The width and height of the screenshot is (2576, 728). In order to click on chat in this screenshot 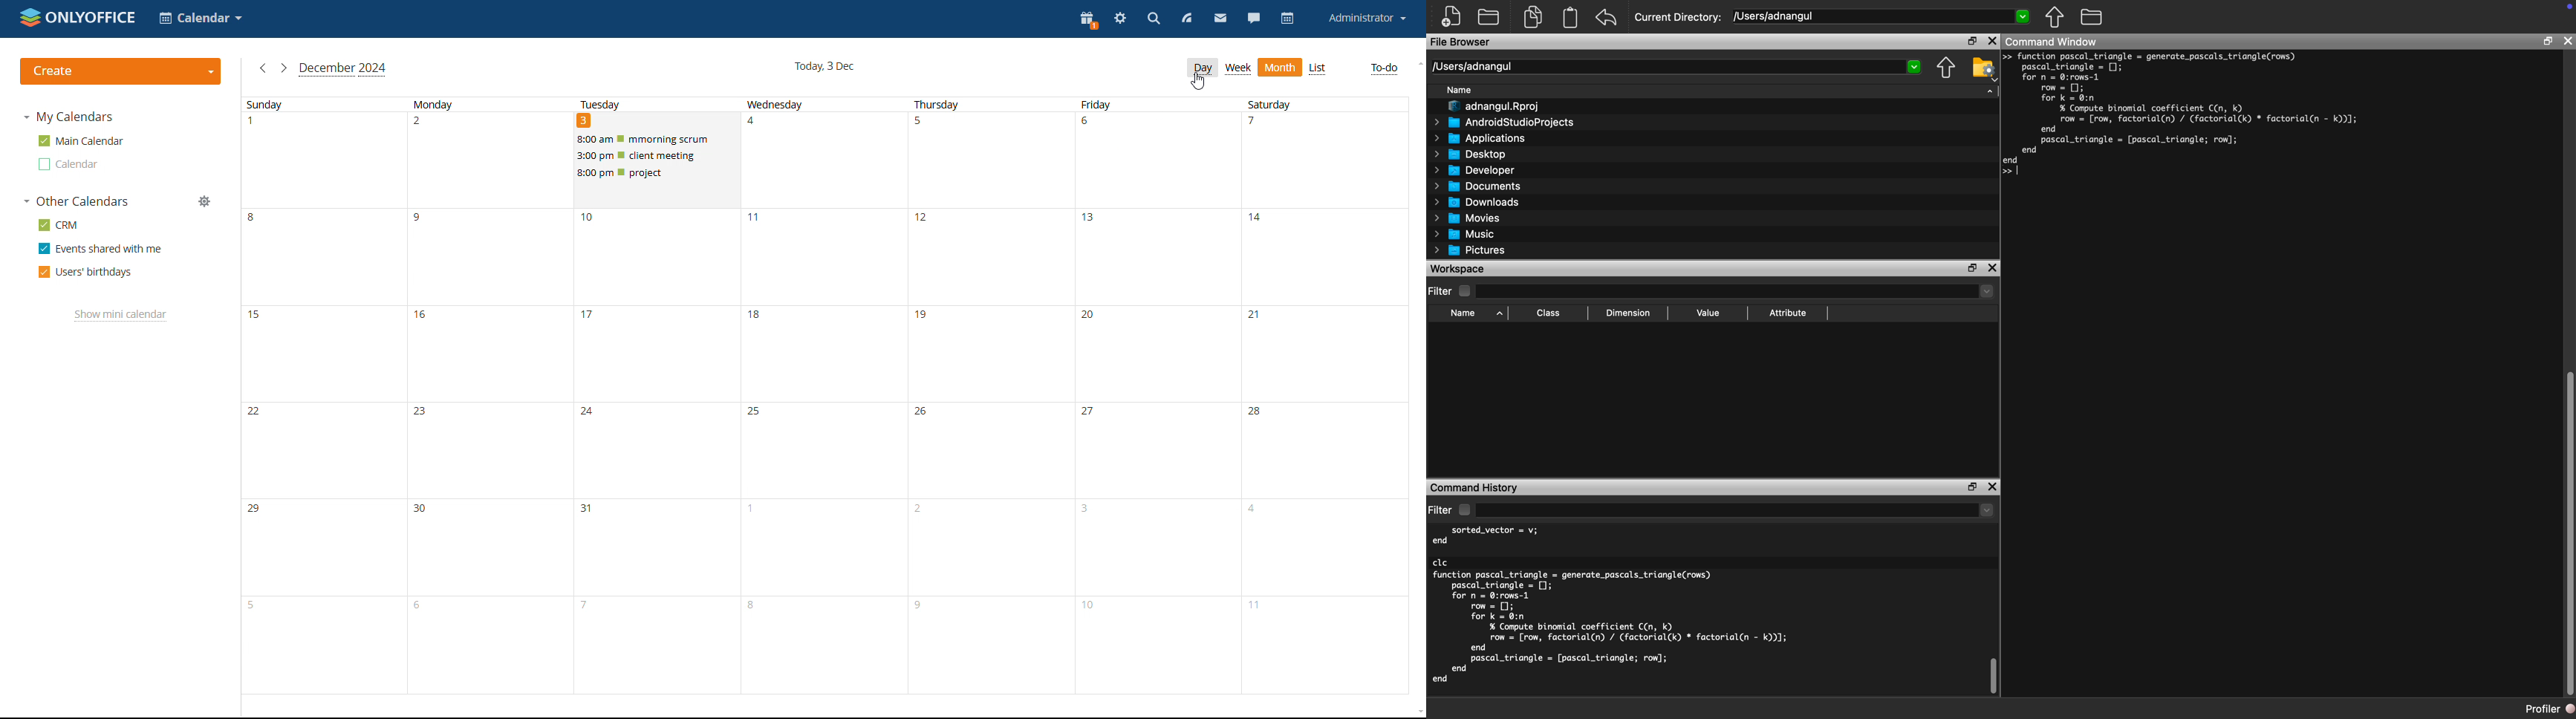, I will do `click(1254, 18)`.